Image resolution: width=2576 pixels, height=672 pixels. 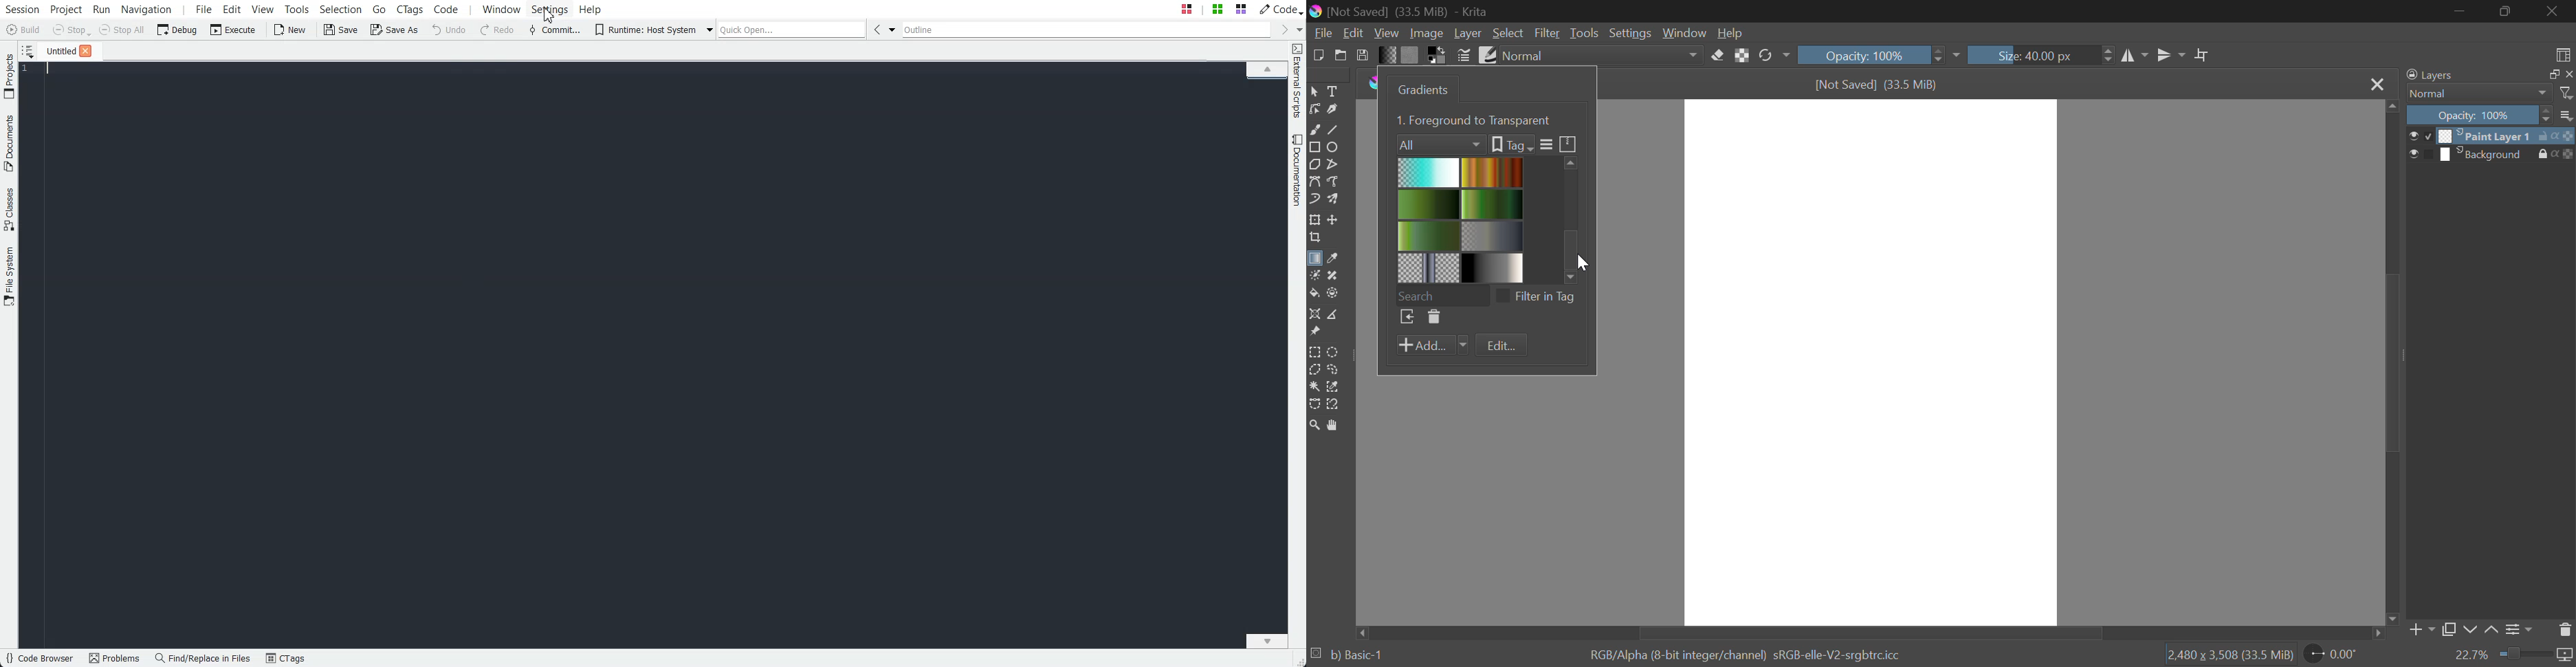 What do you see at coordinates (1314, 239) in the screenshot?
I see `Crop Layer` at bounding box center [1314, 239].